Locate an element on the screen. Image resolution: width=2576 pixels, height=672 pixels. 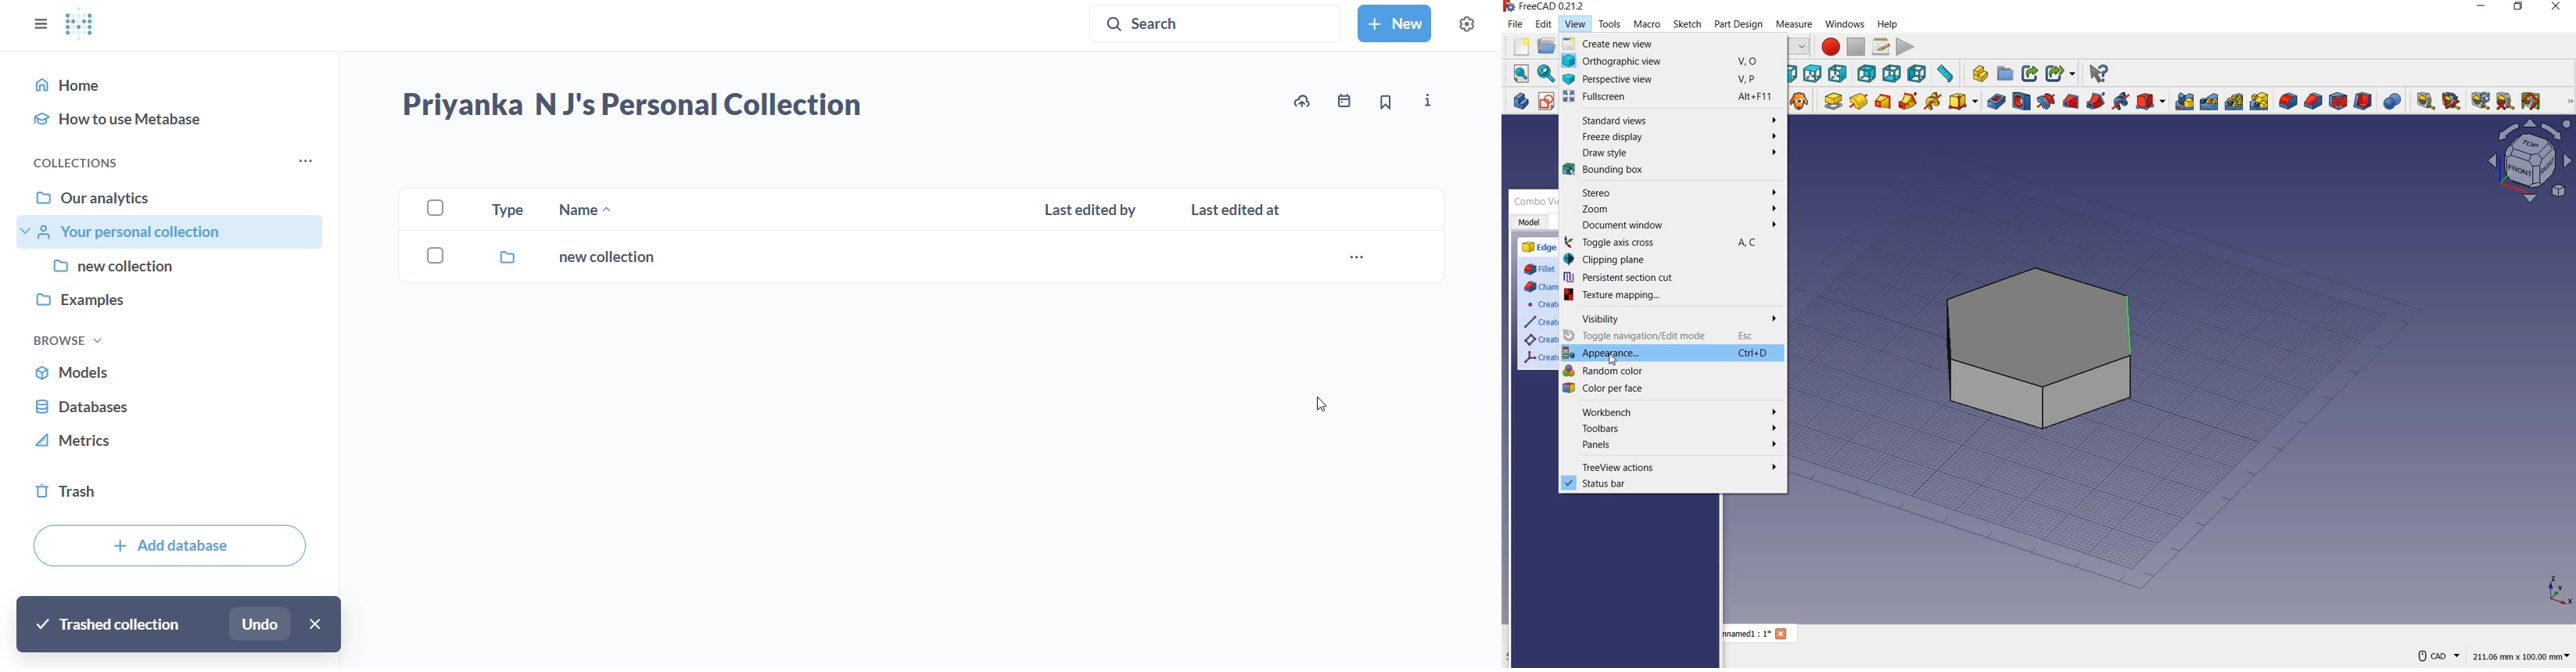
shape (object) is located at coordinates (2033, 347).